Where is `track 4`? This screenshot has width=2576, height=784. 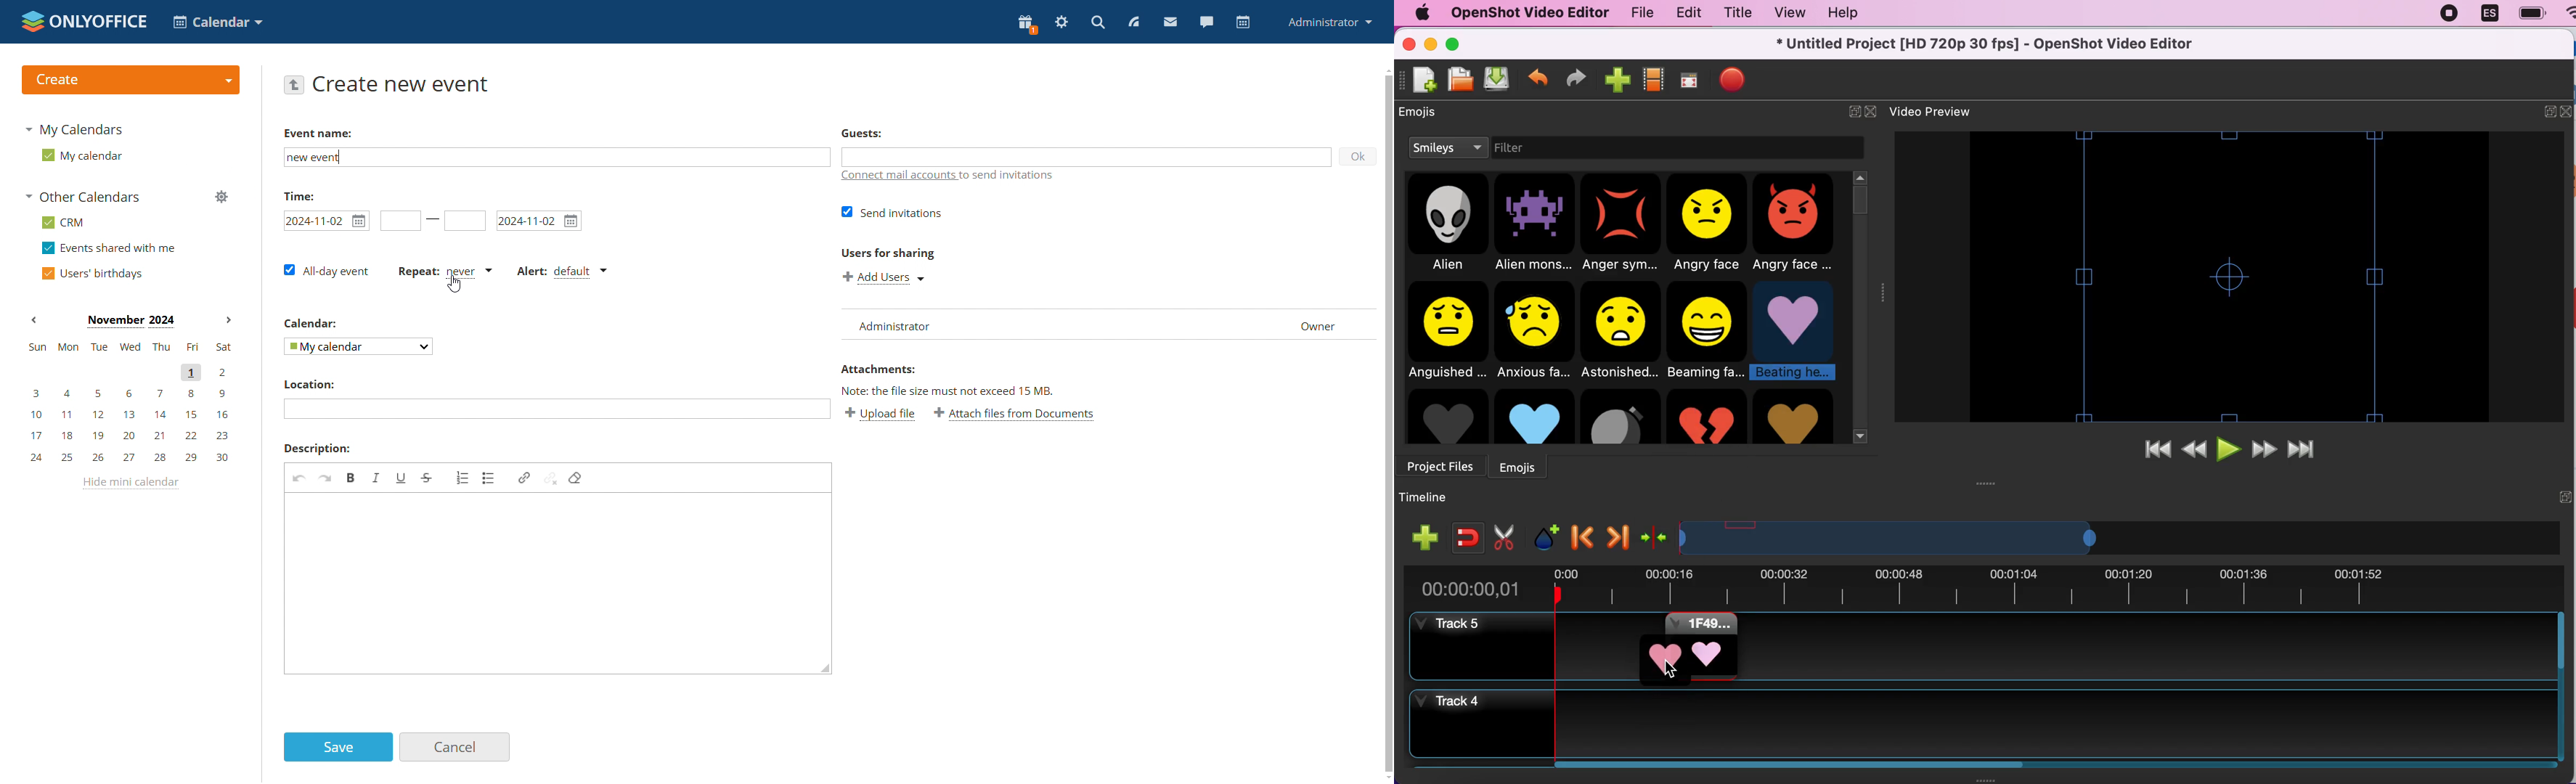
track 4 is located at coordinates (1982, 724).